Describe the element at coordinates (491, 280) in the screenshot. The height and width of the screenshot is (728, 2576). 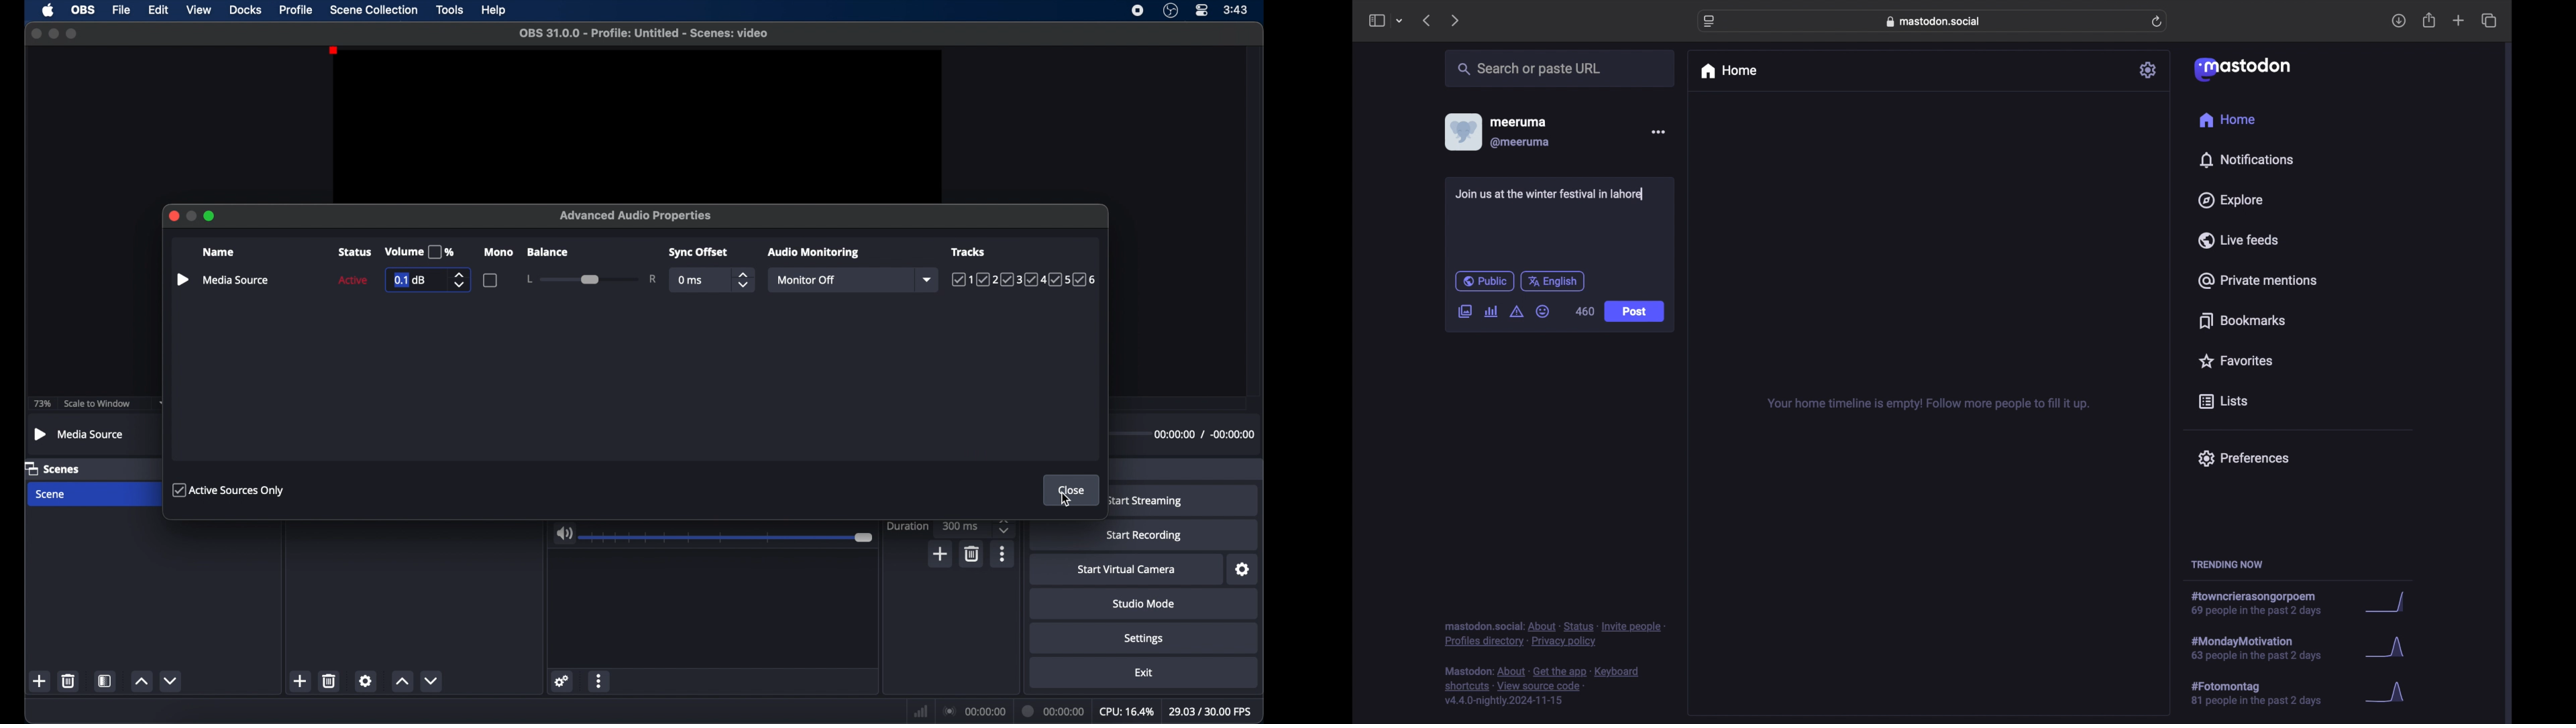
I see `checkbox` at that location.